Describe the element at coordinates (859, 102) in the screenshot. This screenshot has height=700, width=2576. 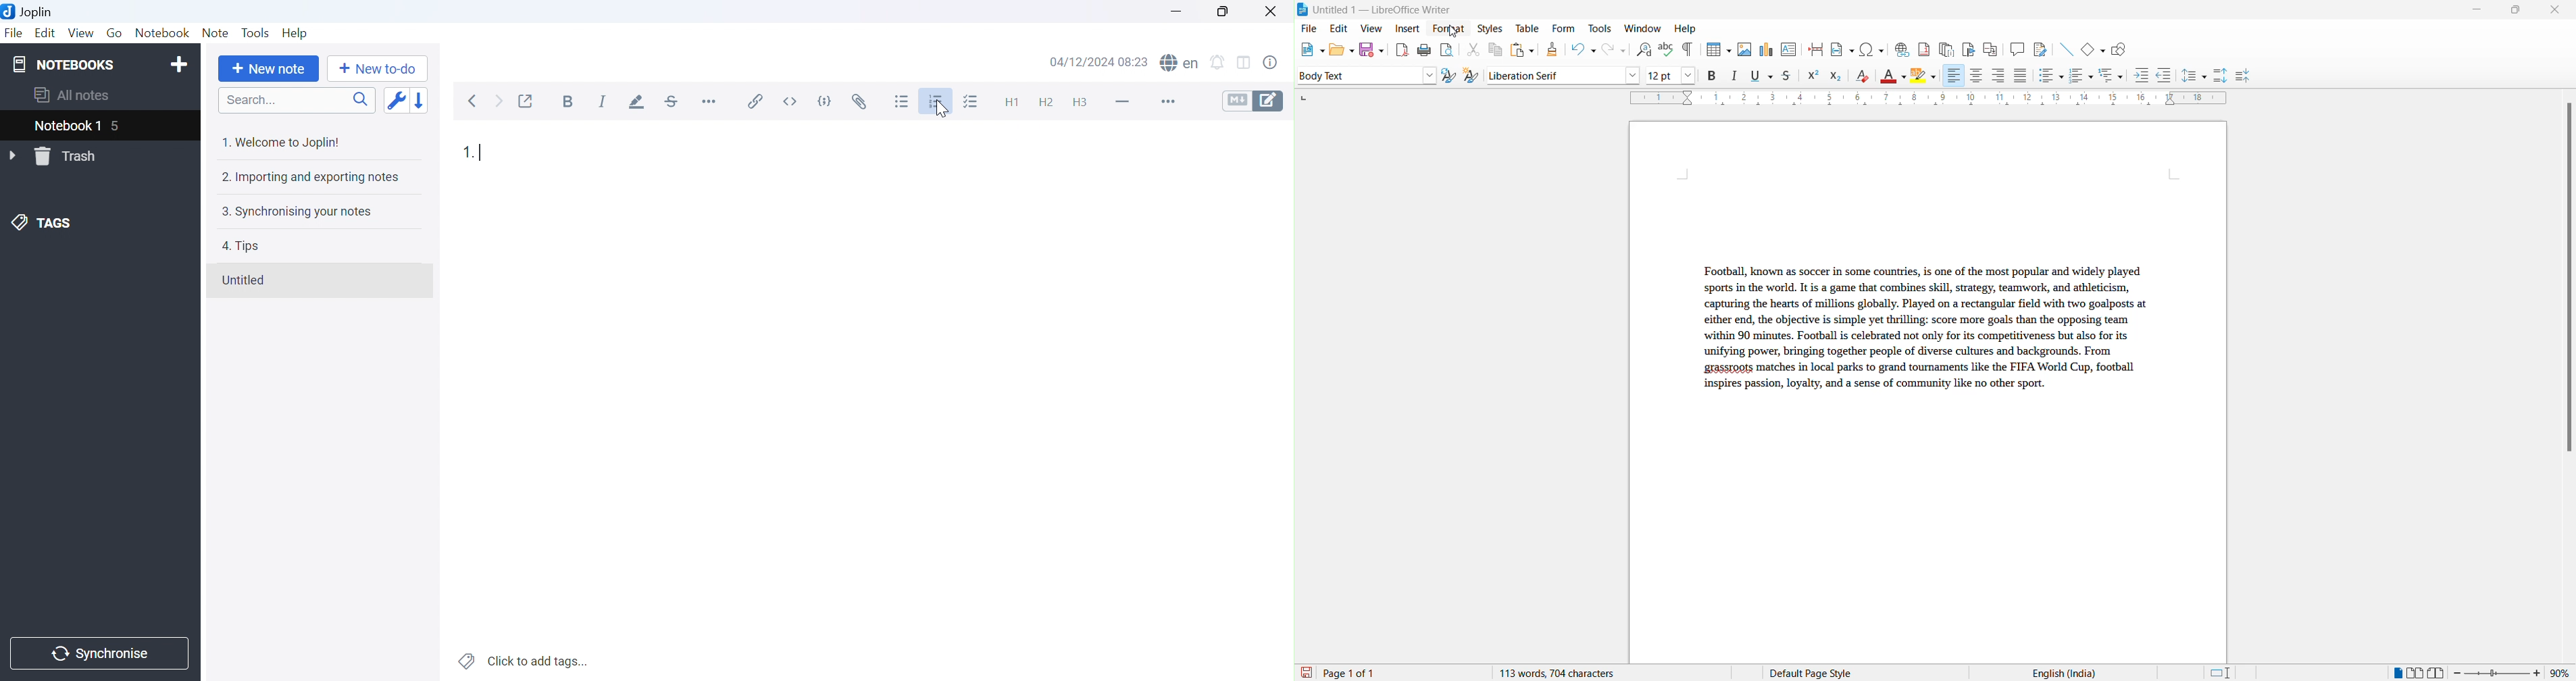
I see `Attach file` at that location.